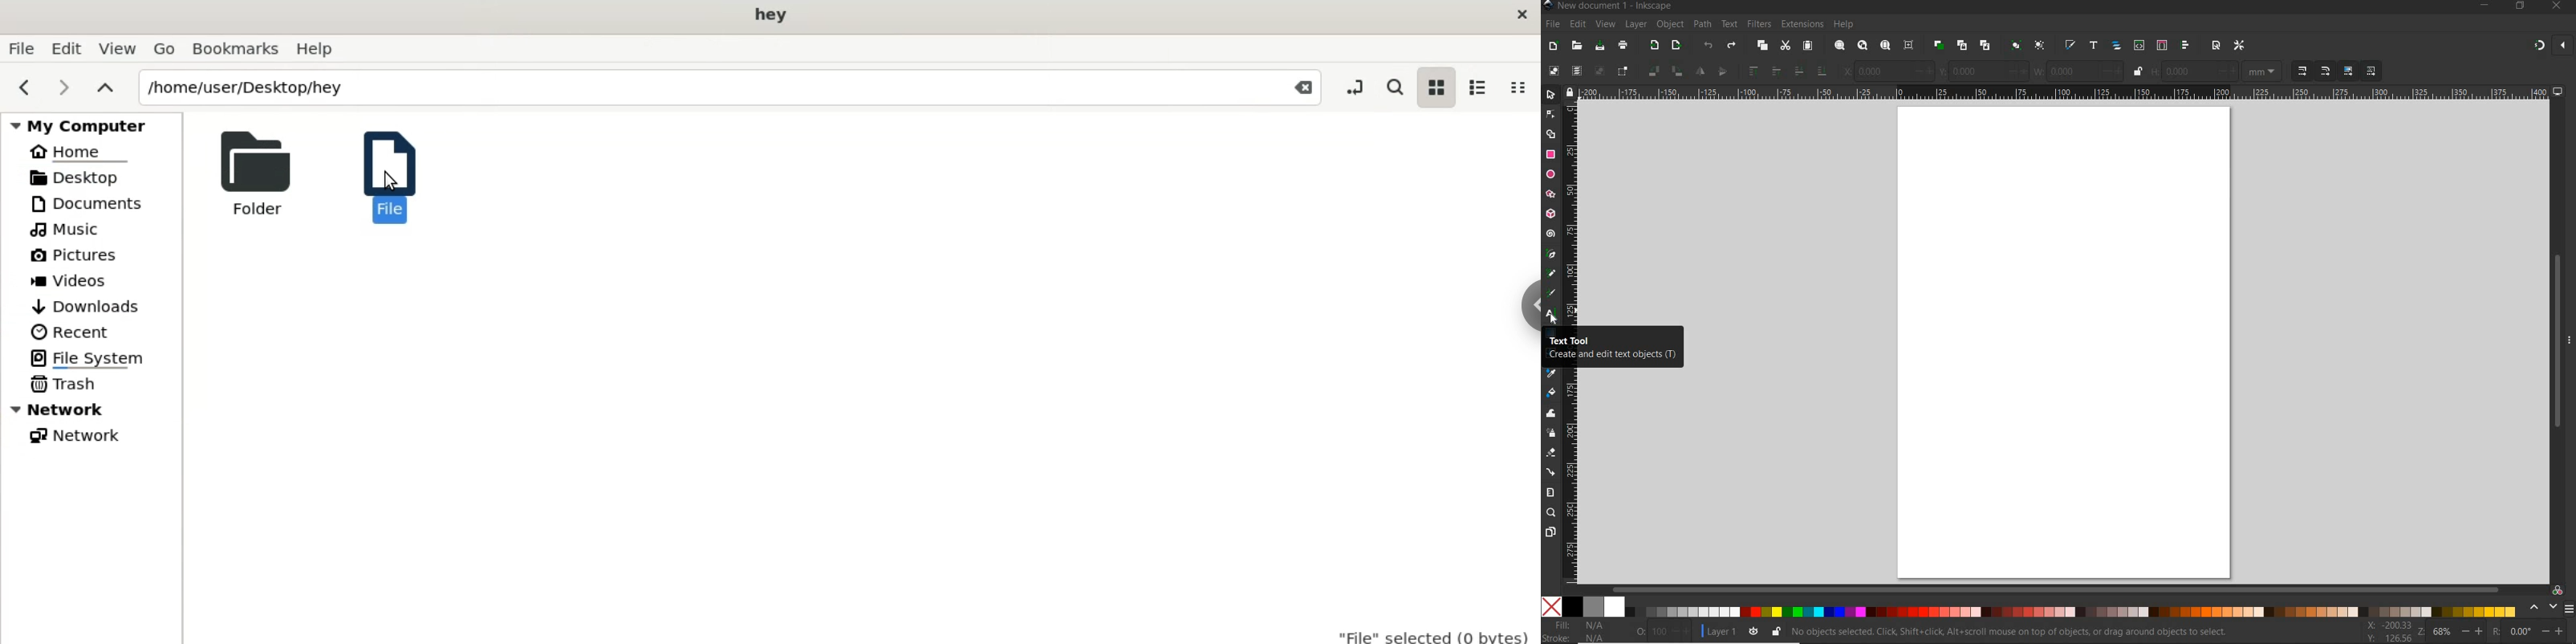 The image size is (2576, 644). What do you see at coordinates (94, 122) in the screenshot?
I see `my computer` at bounding box center [94, 122].